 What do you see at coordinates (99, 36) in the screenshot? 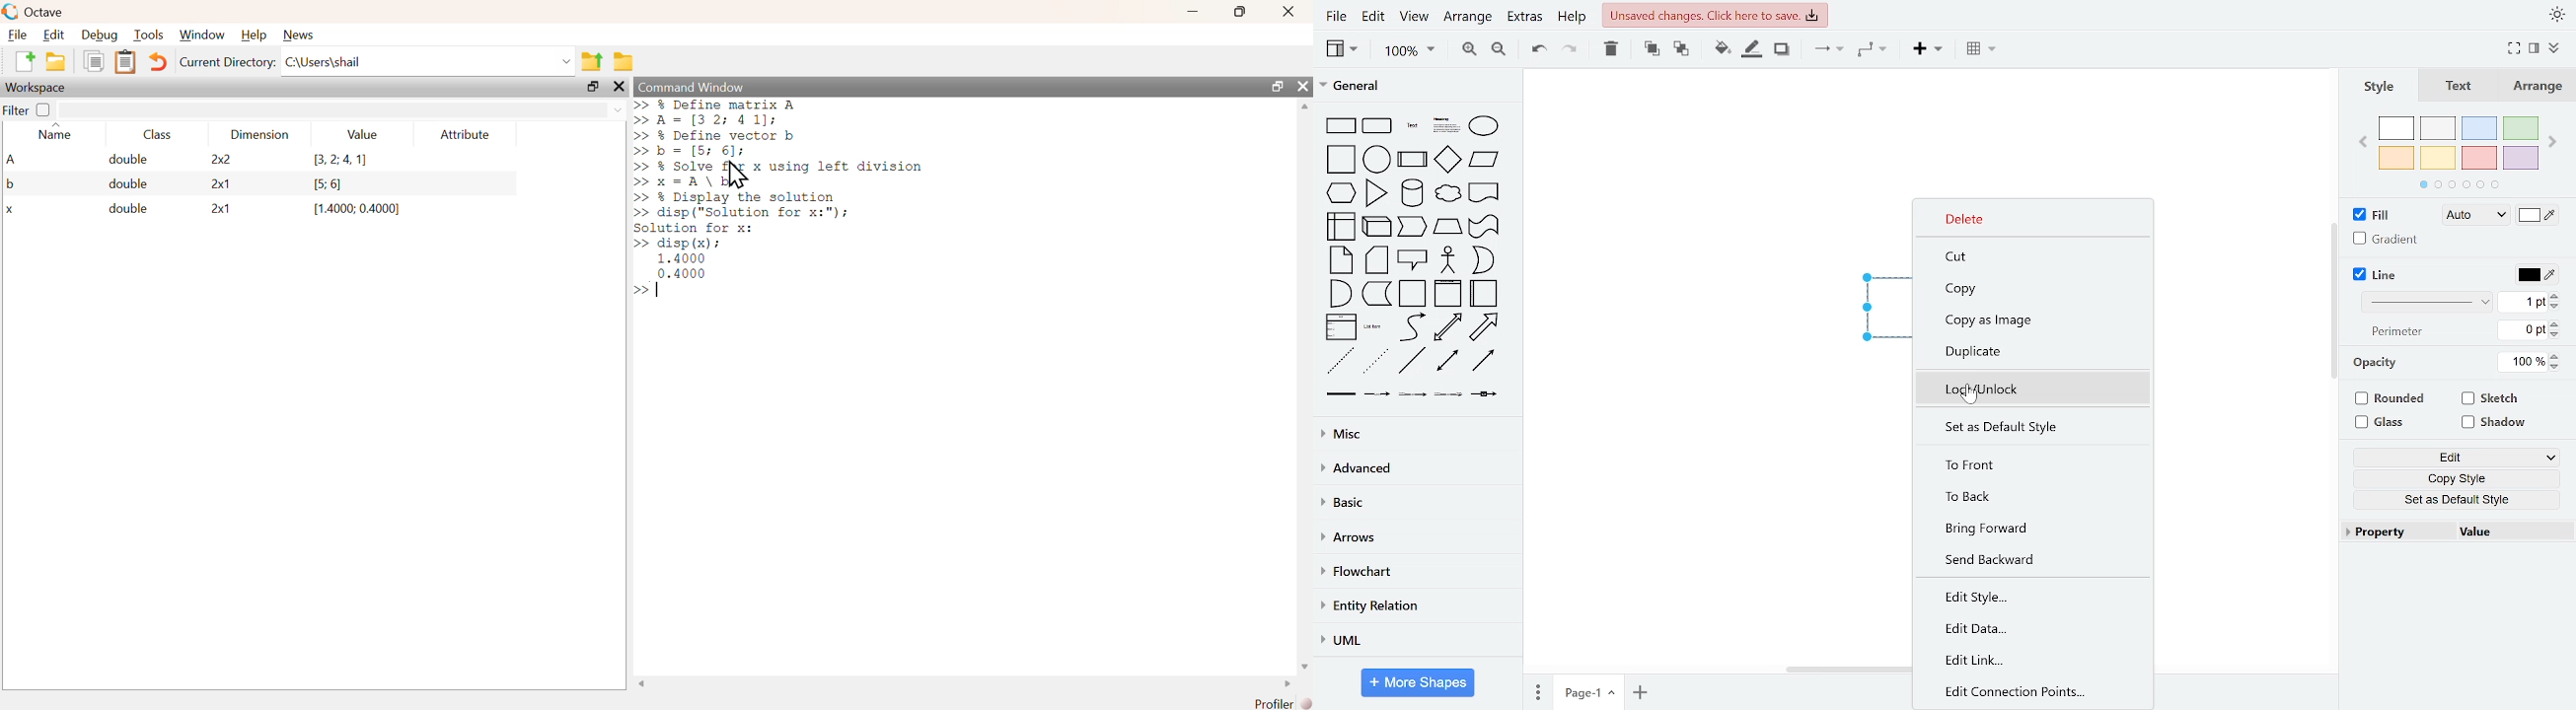
I see `debug` at bounding box center [99, 36].